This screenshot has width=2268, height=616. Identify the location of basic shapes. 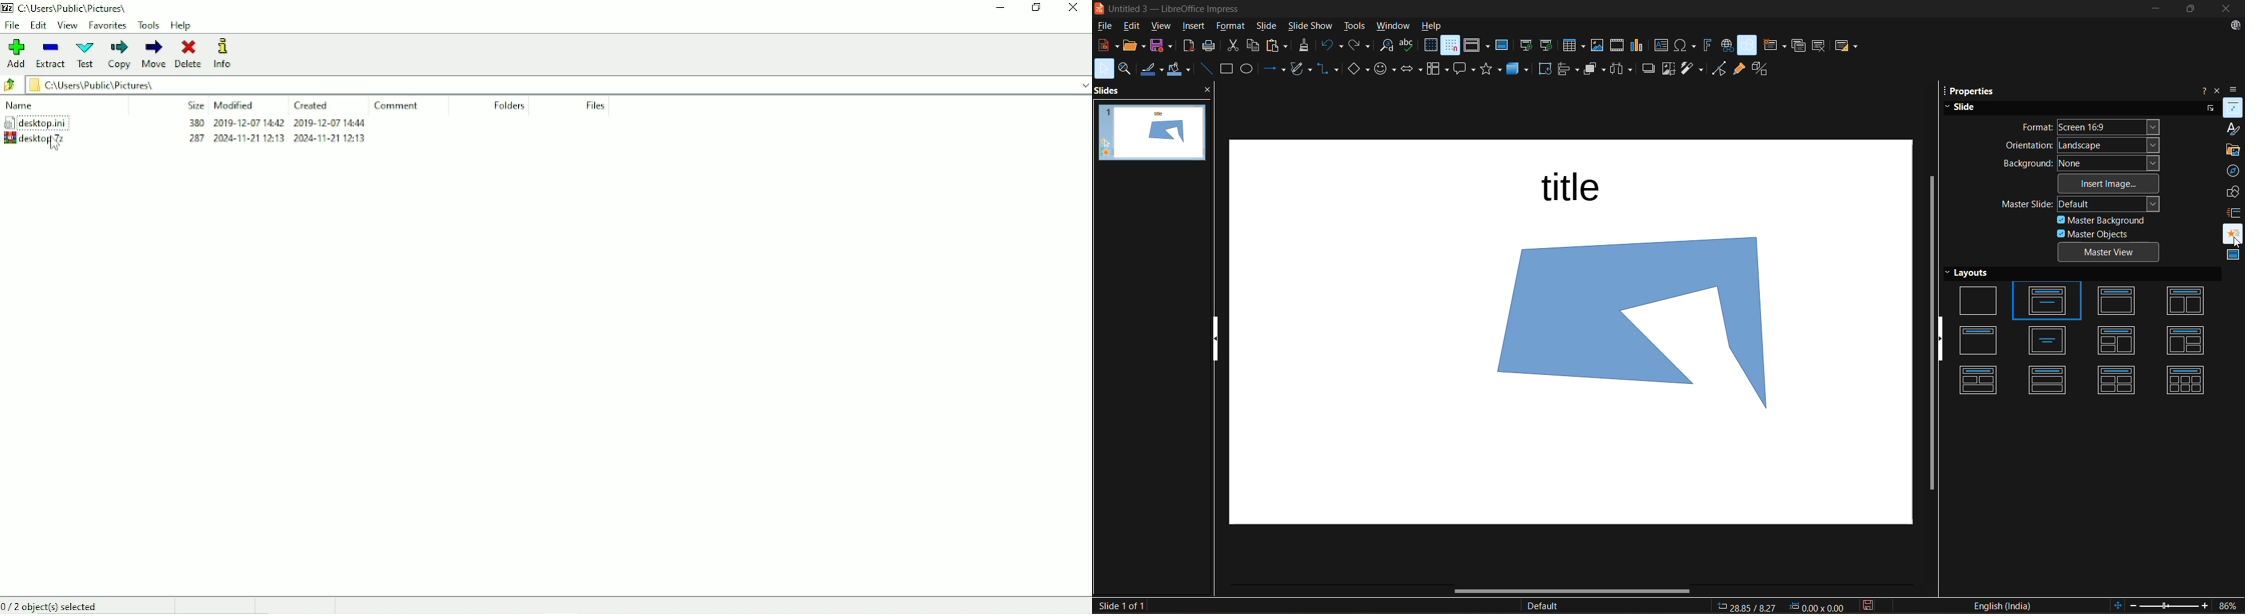
(1361, 73).